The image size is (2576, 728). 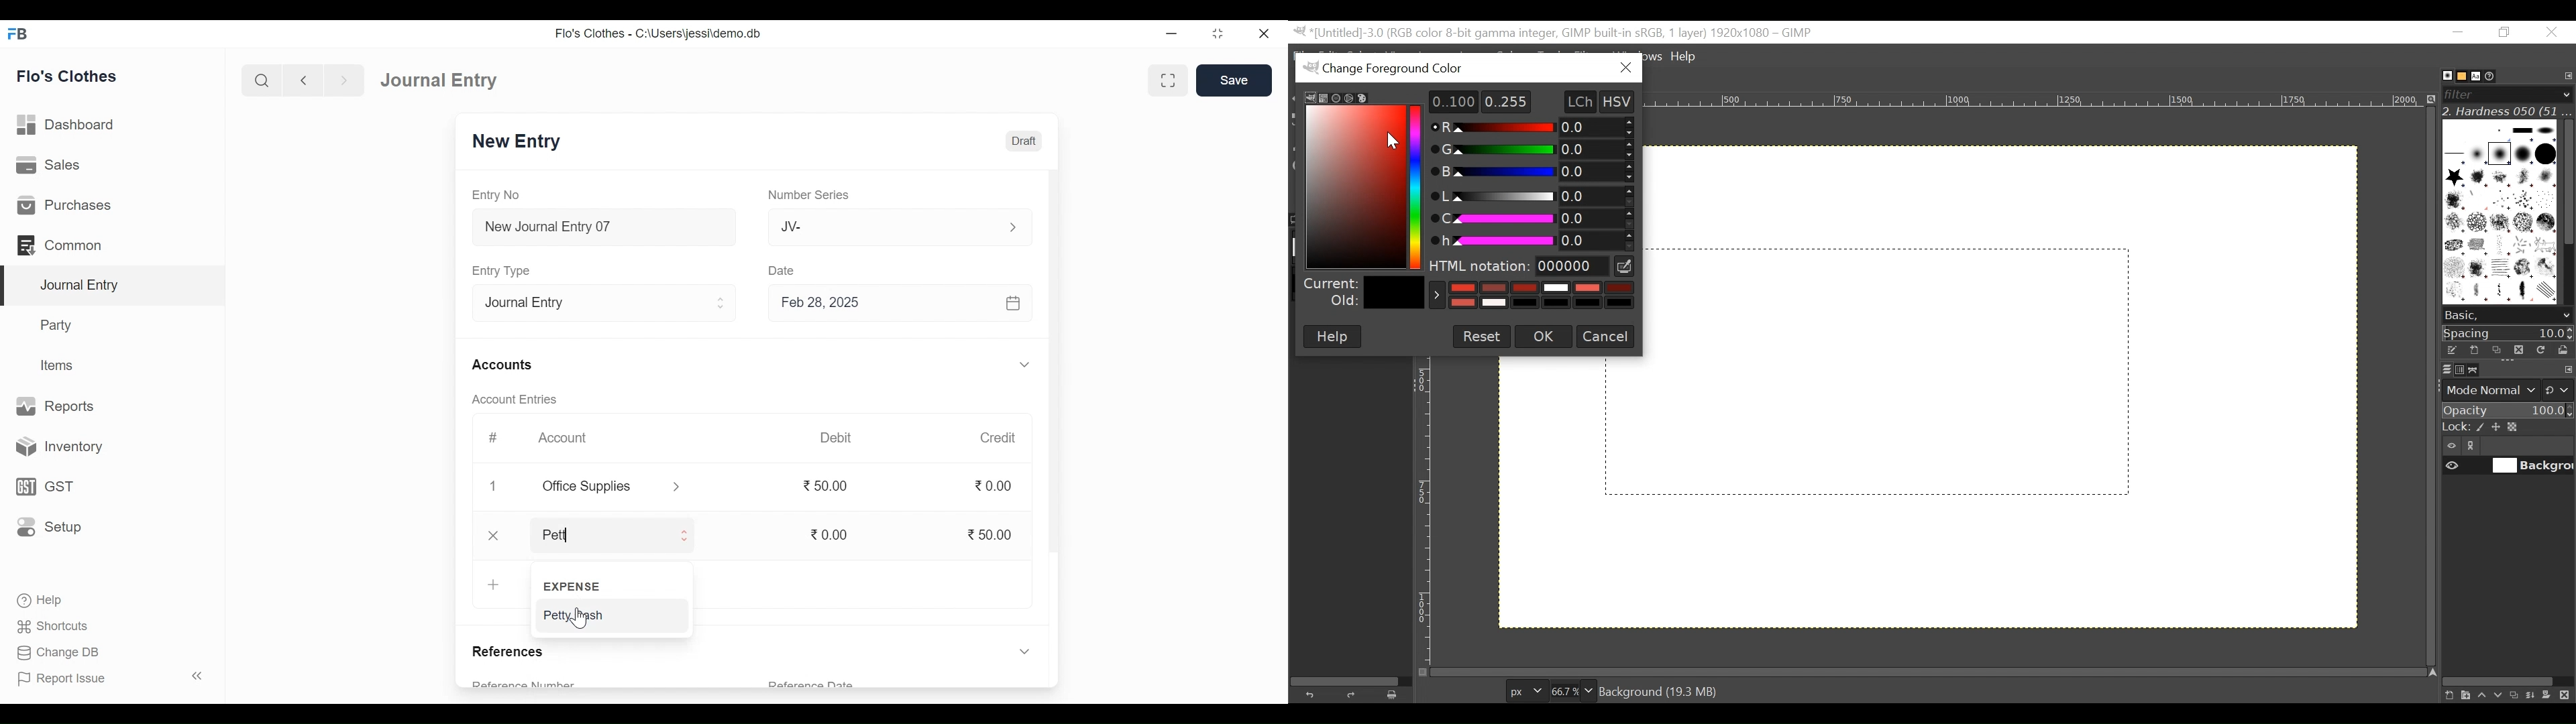 What do you see at coordinates (999, 438) in the screenshot?
I see `Credit` at bounding box center [999, 438].